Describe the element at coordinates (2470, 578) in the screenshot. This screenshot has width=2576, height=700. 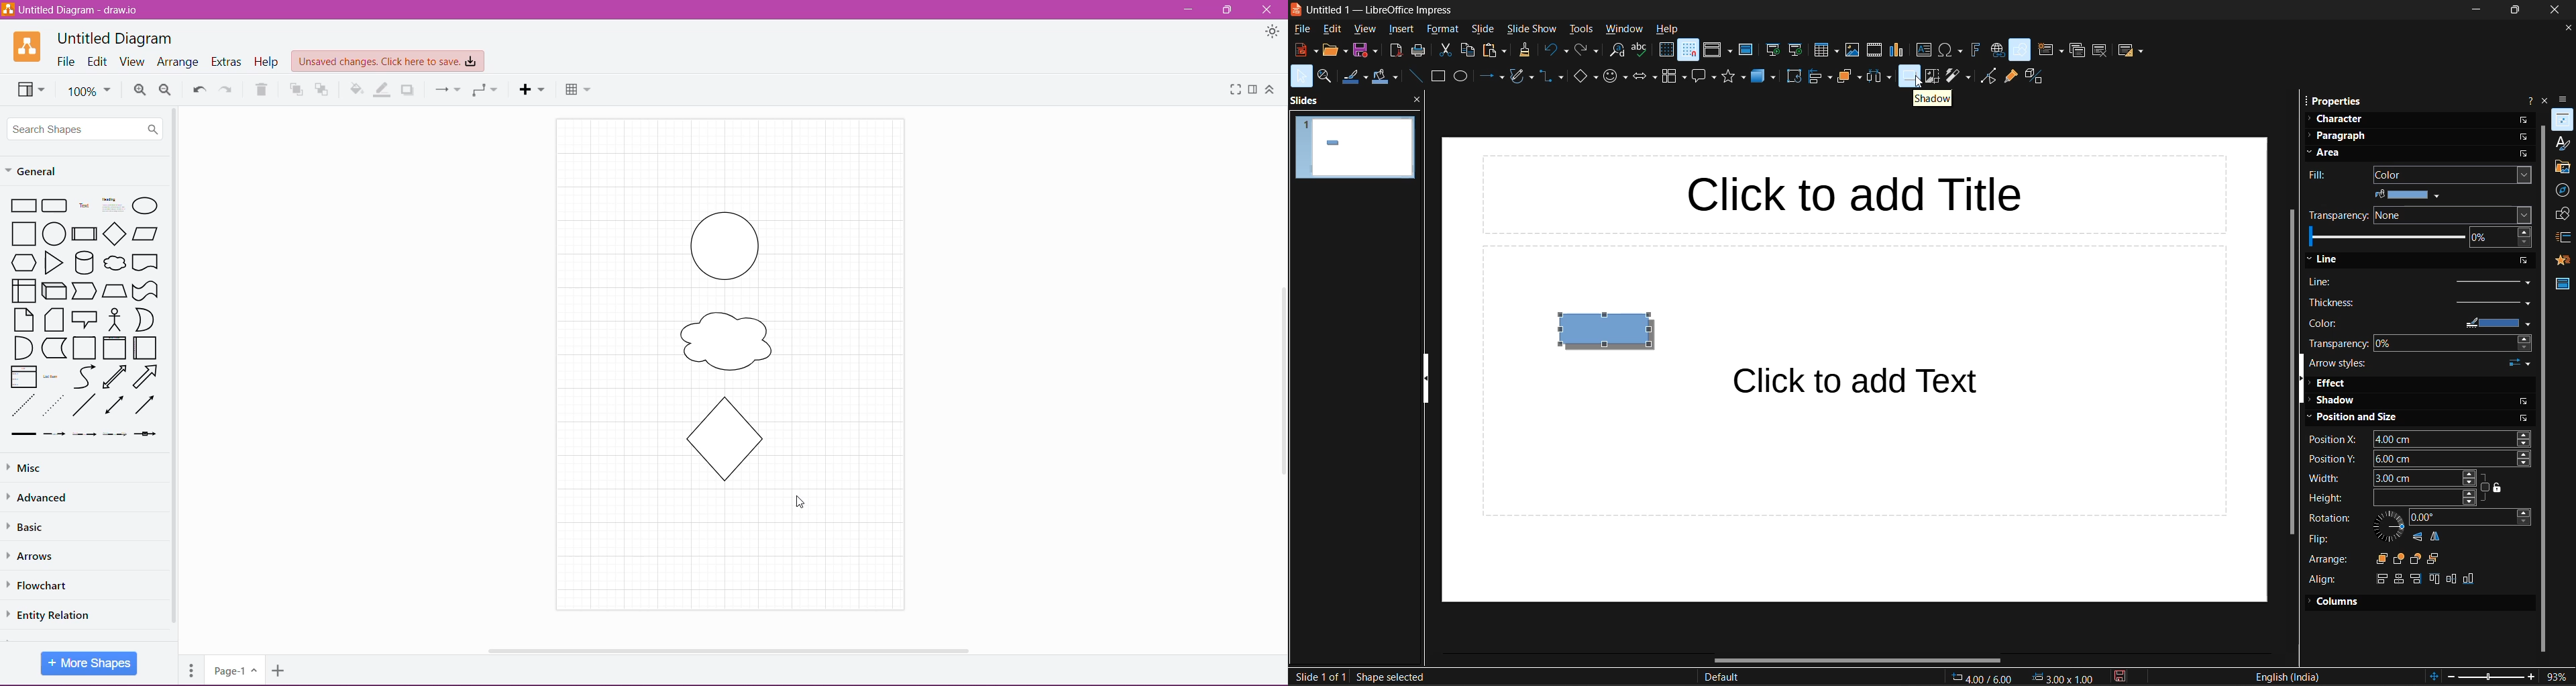
I see `bottom` at that location.